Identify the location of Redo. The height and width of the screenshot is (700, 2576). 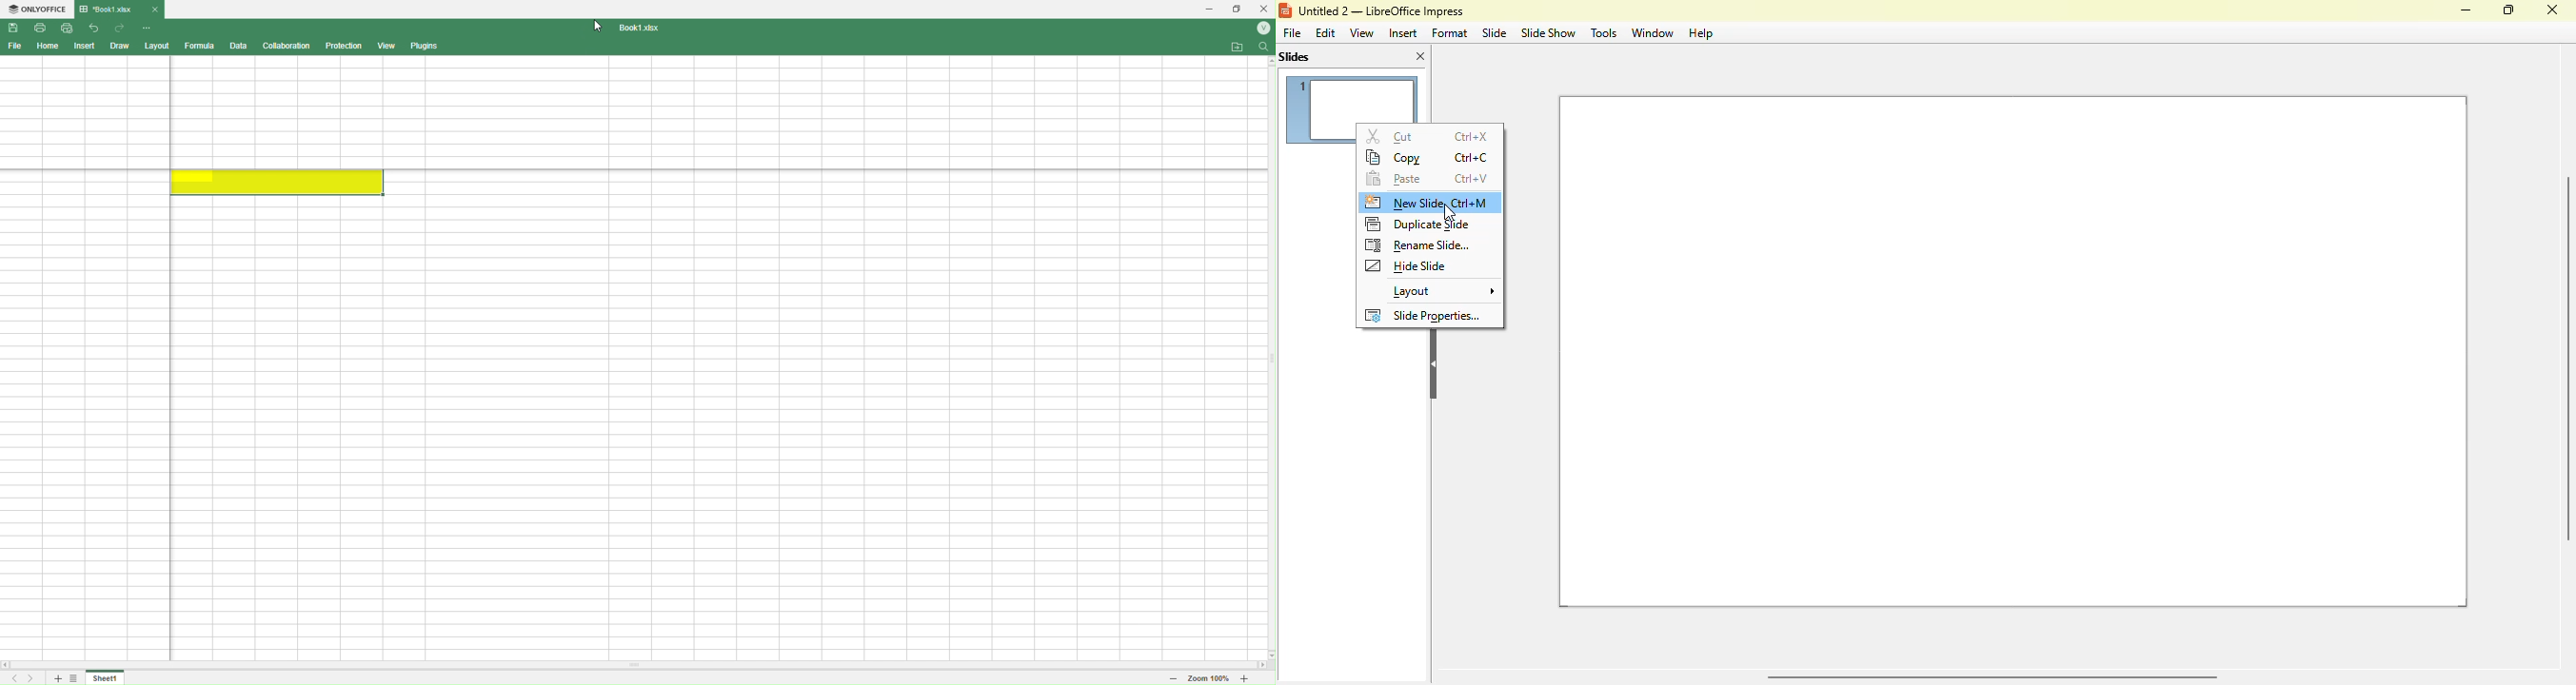
(120, 29).